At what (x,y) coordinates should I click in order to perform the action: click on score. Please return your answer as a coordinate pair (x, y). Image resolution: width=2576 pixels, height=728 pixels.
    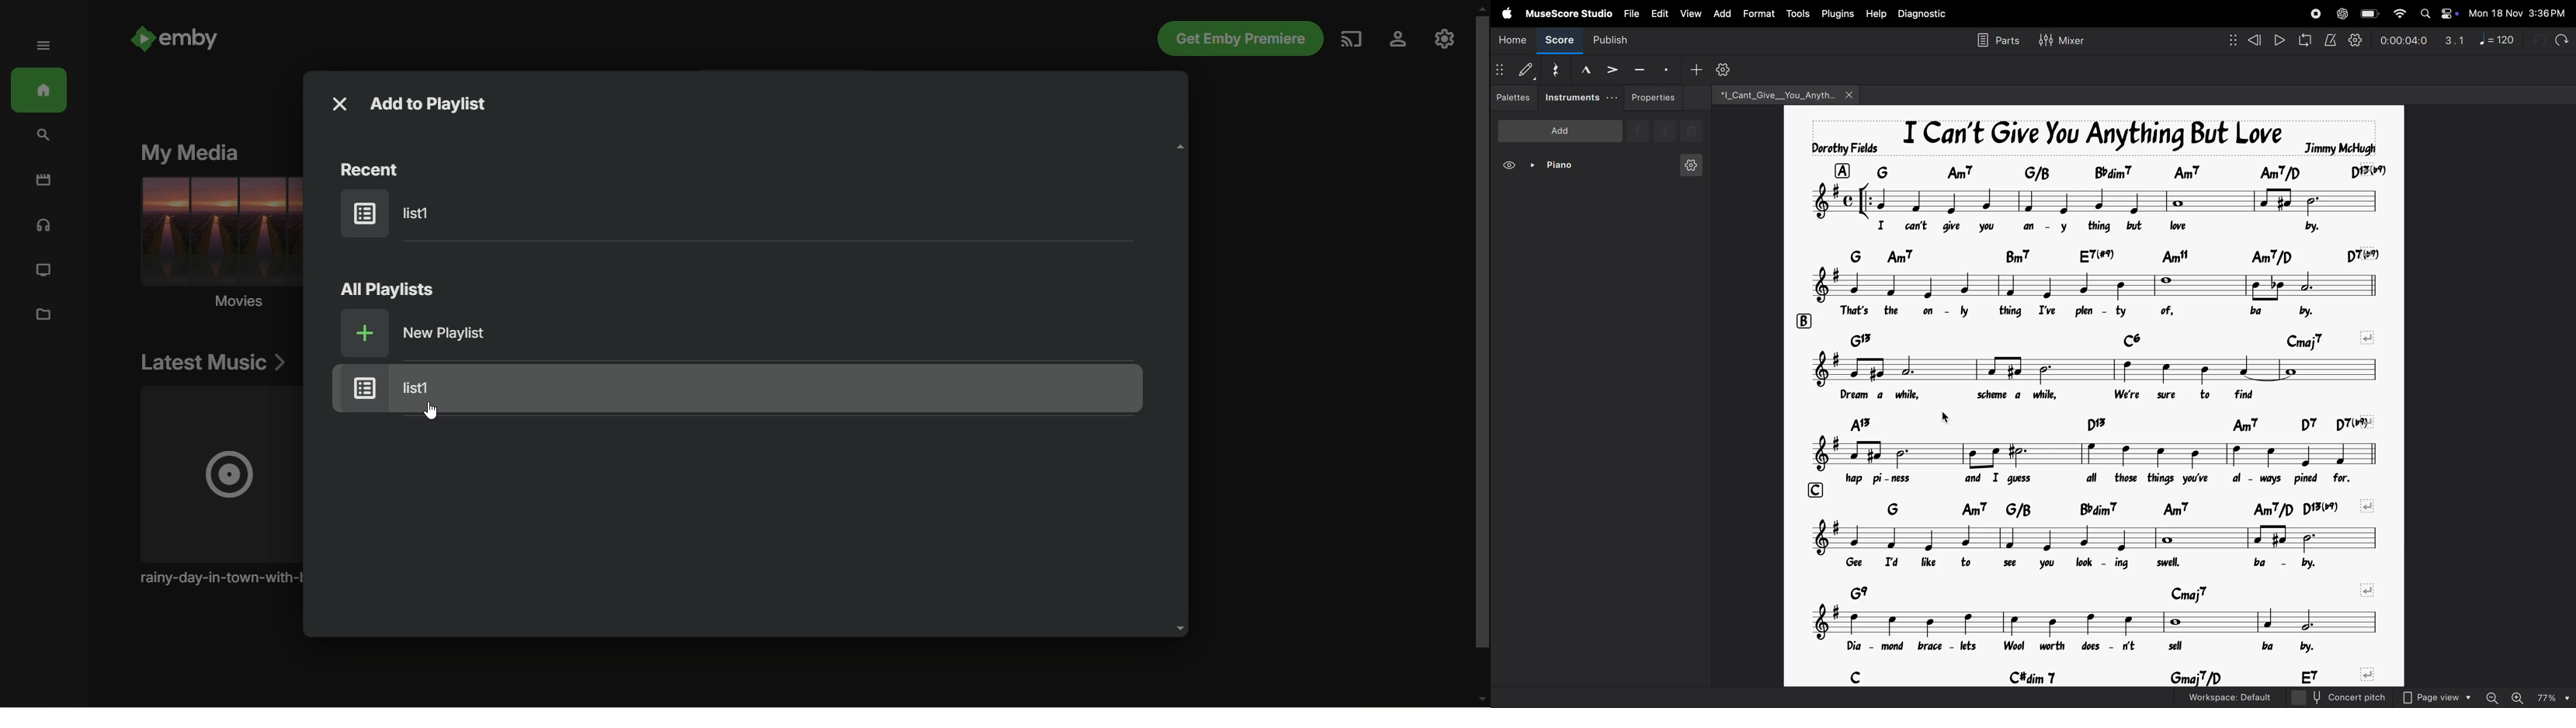
    Looking at the image, I should click on (1555, 41).